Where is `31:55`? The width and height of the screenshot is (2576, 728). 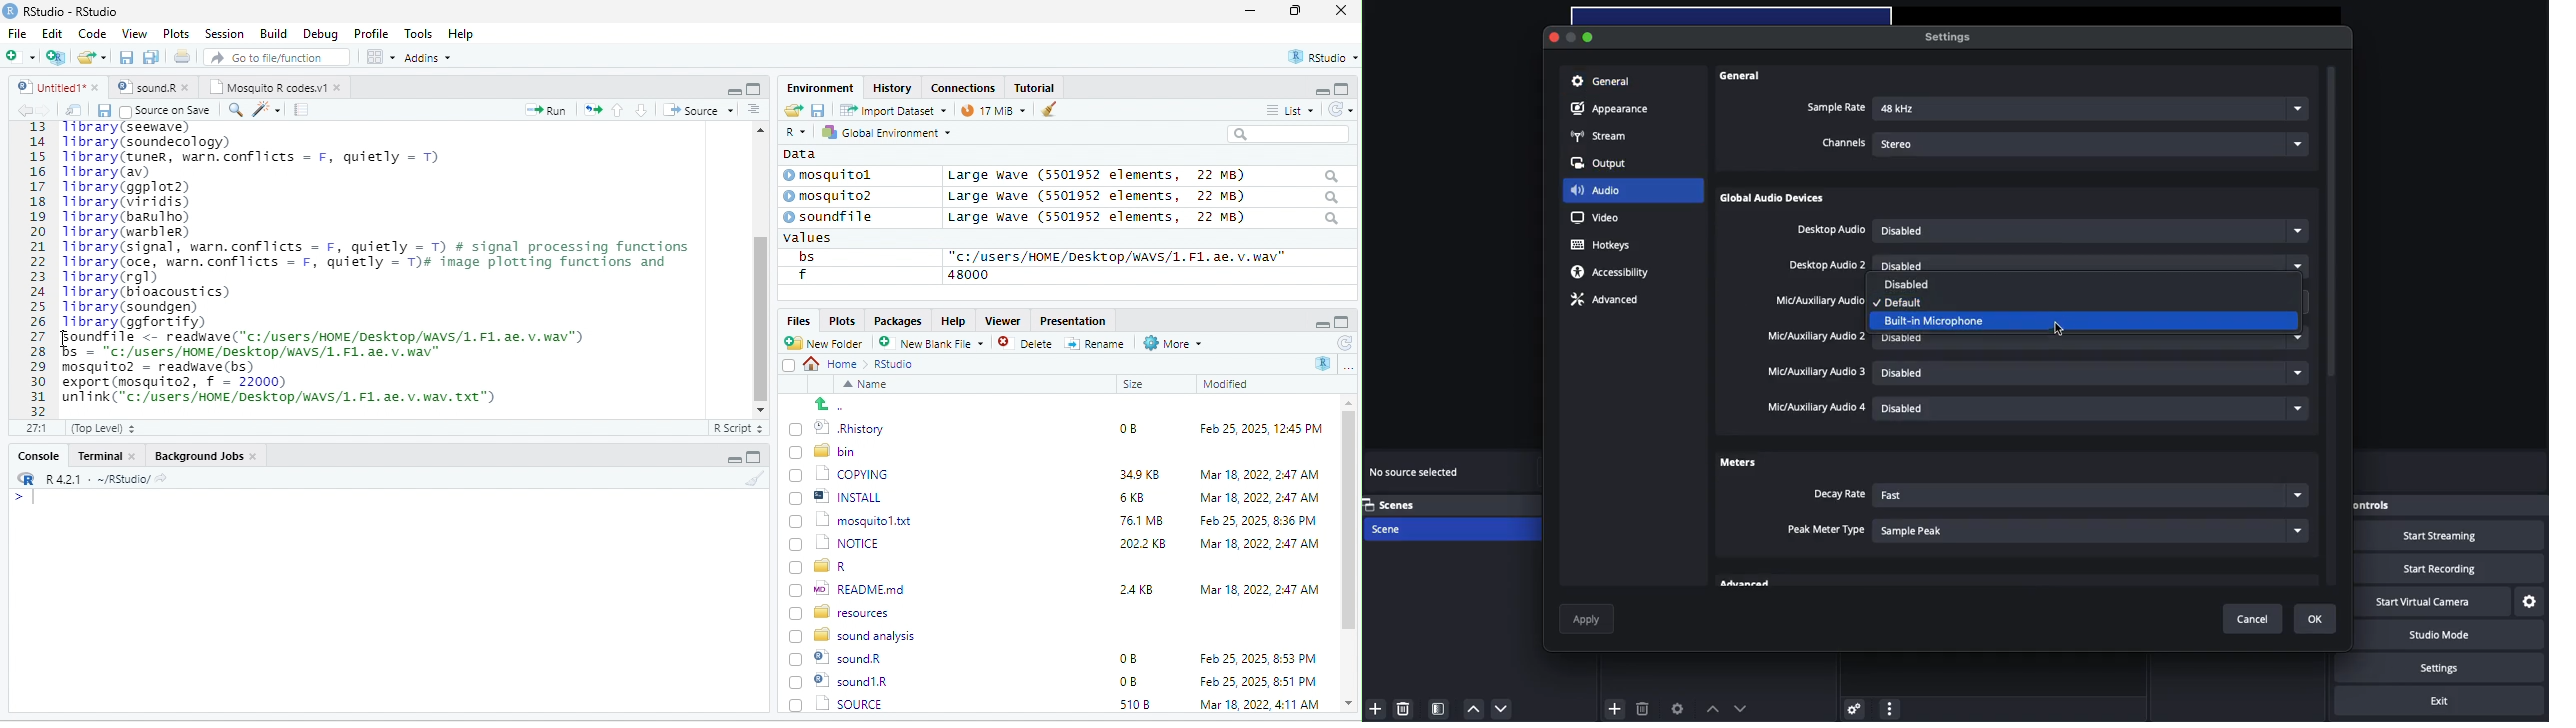 31:55 is located at coordinates (34, 428).